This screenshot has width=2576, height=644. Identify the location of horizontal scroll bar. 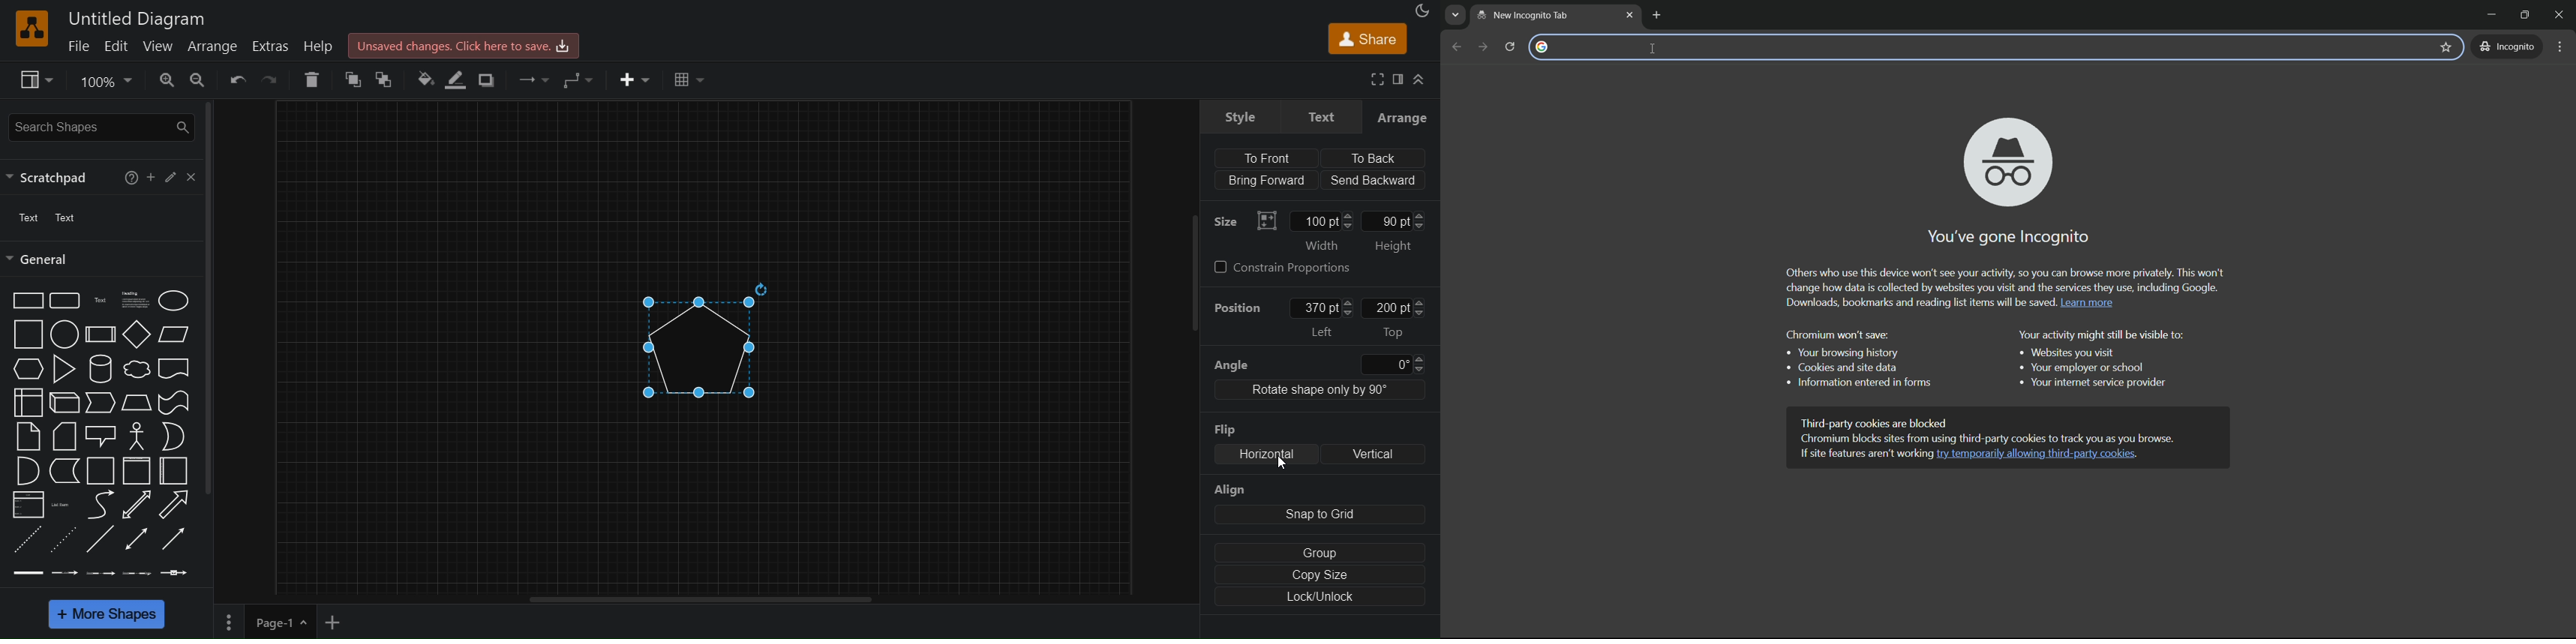
(700, 599).